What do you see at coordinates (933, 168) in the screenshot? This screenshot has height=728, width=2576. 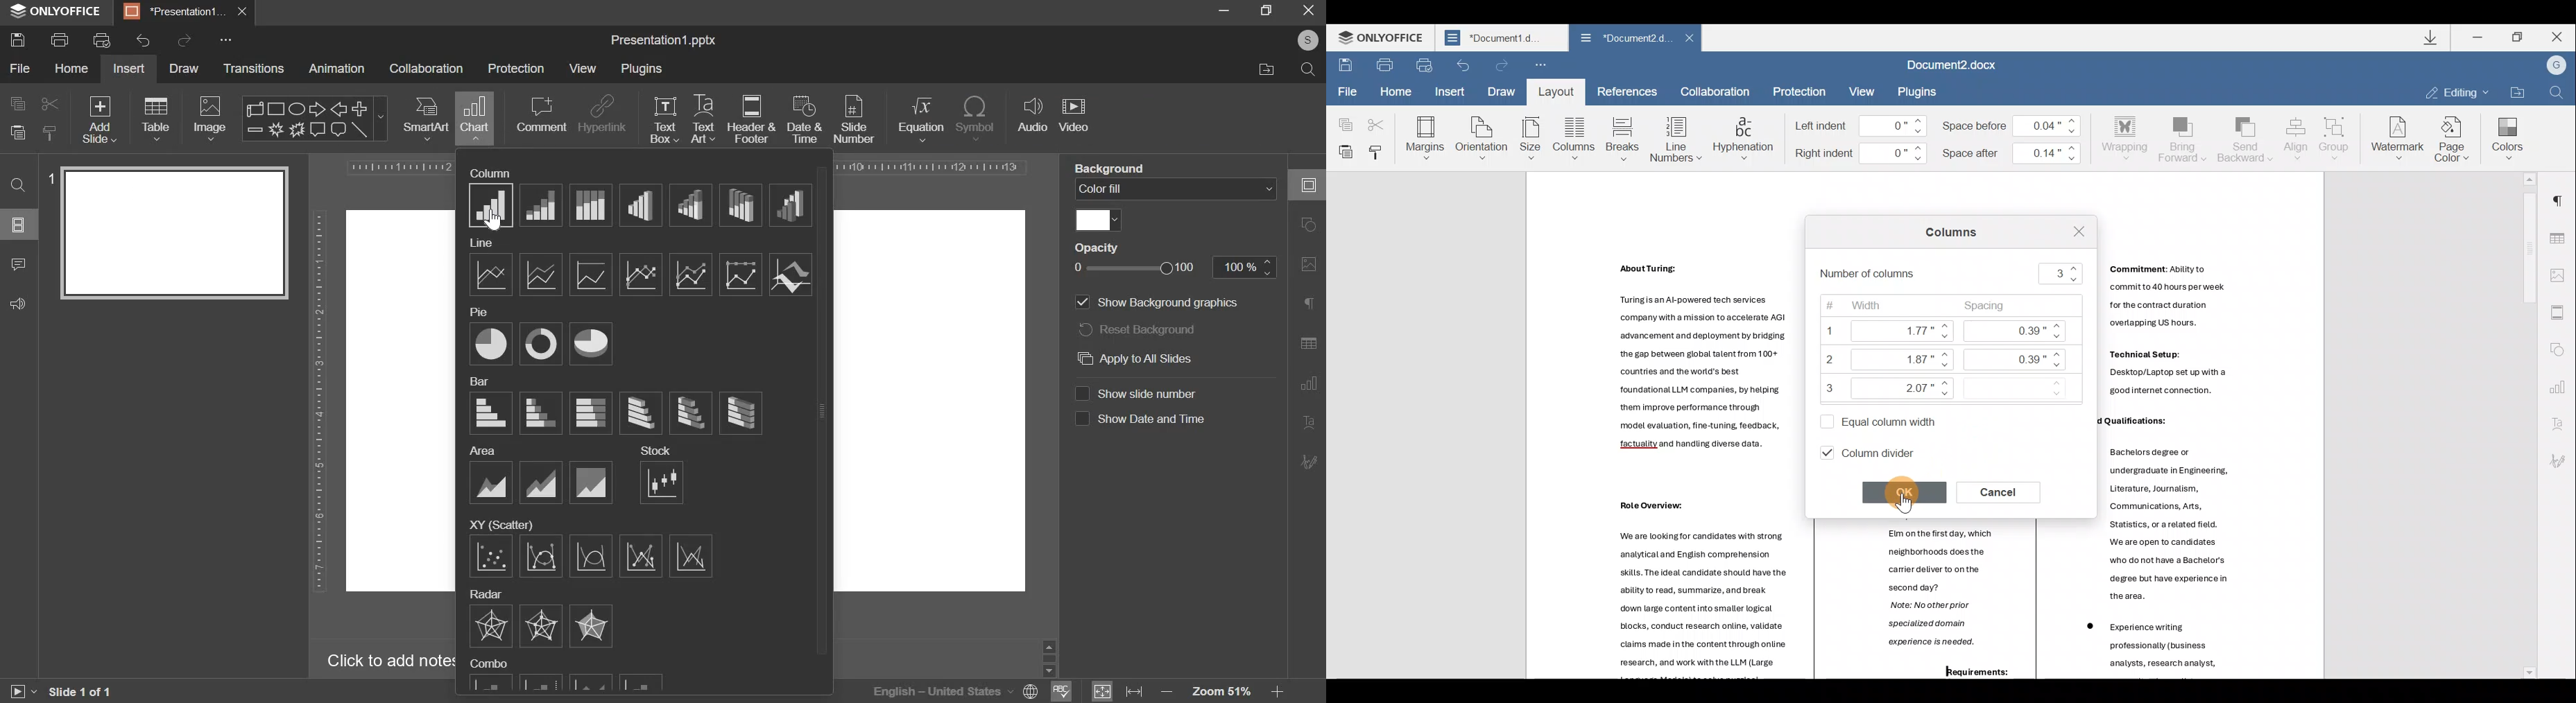 I see `horizontal scale` at bounding box center [933, 168].